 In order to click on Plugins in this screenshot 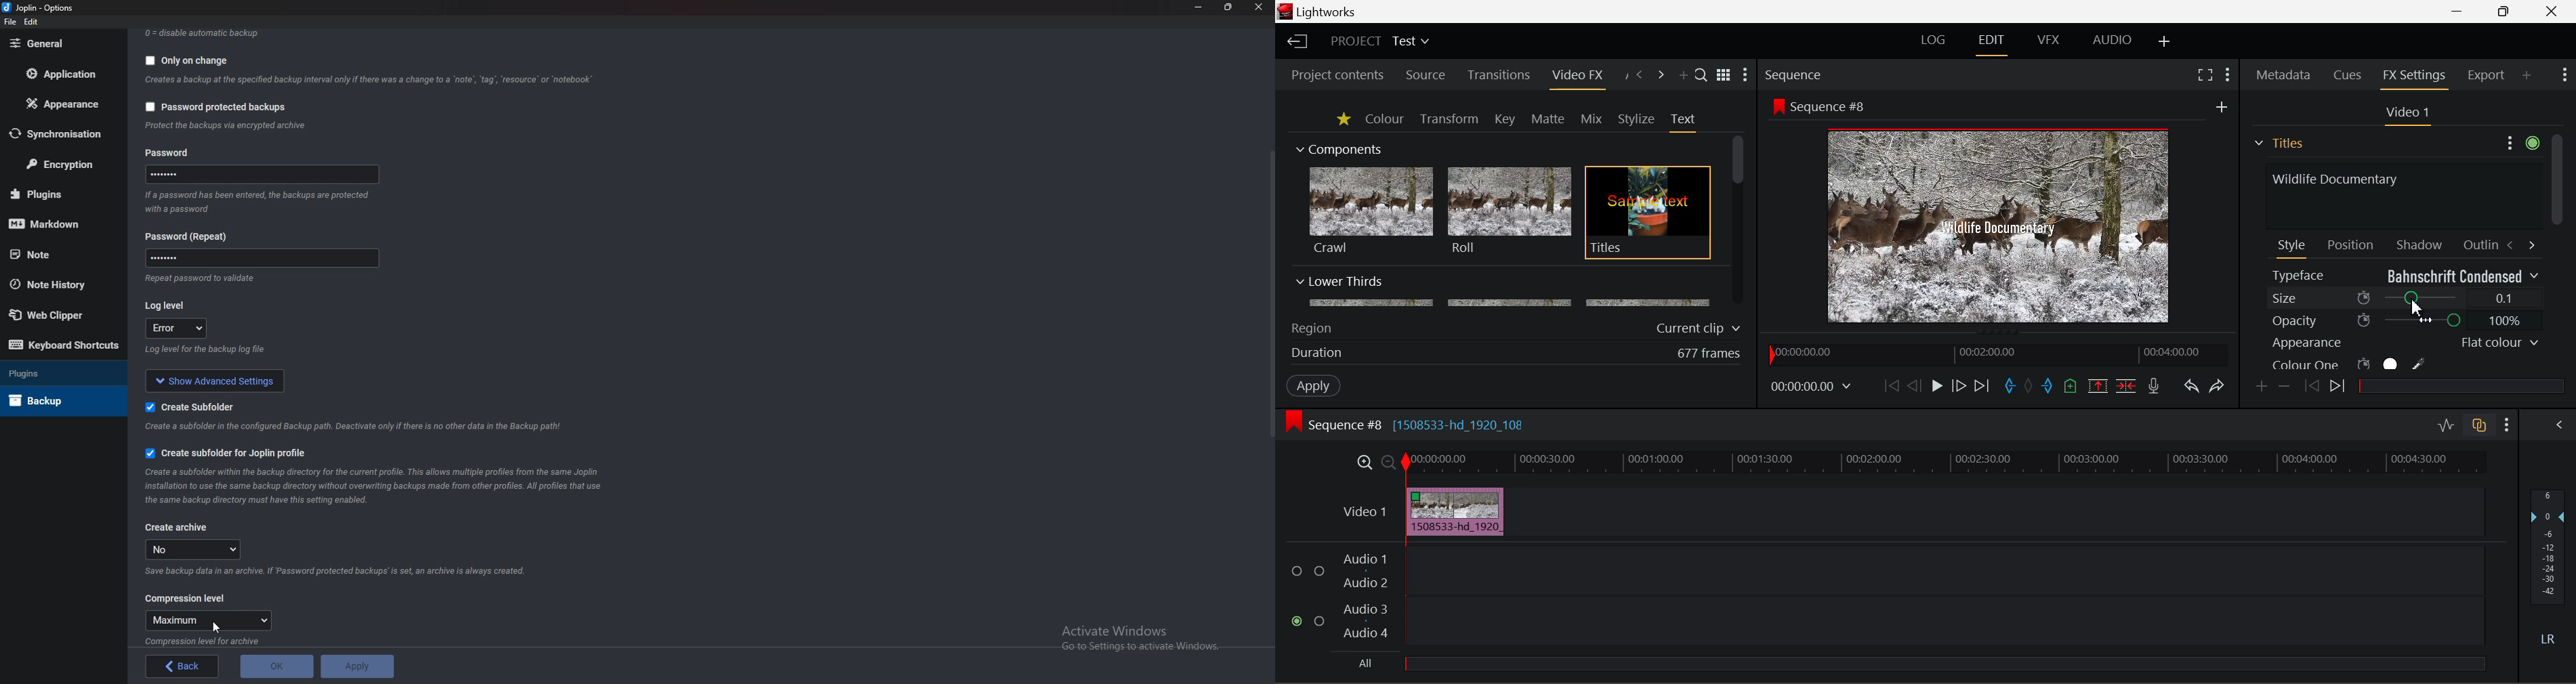, I will do `click(60, 193)`.